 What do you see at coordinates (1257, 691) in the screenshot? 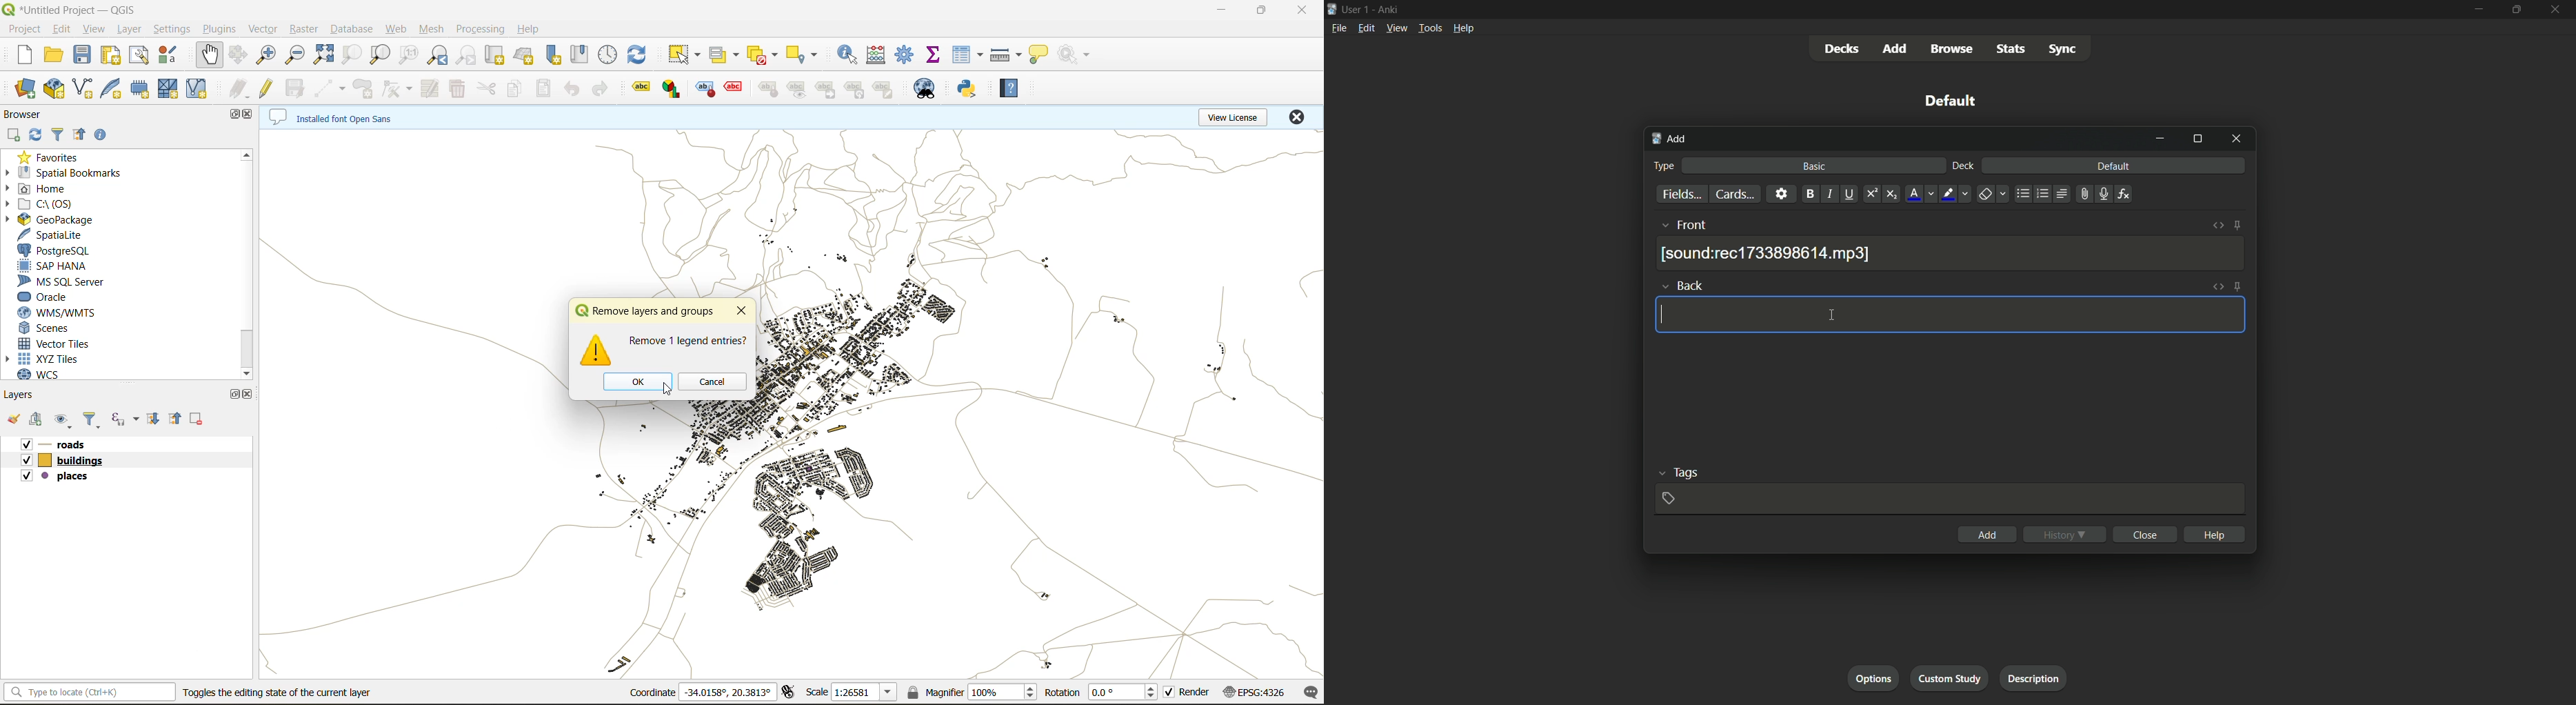
I see `crs` at bounding box center [1257, 691].